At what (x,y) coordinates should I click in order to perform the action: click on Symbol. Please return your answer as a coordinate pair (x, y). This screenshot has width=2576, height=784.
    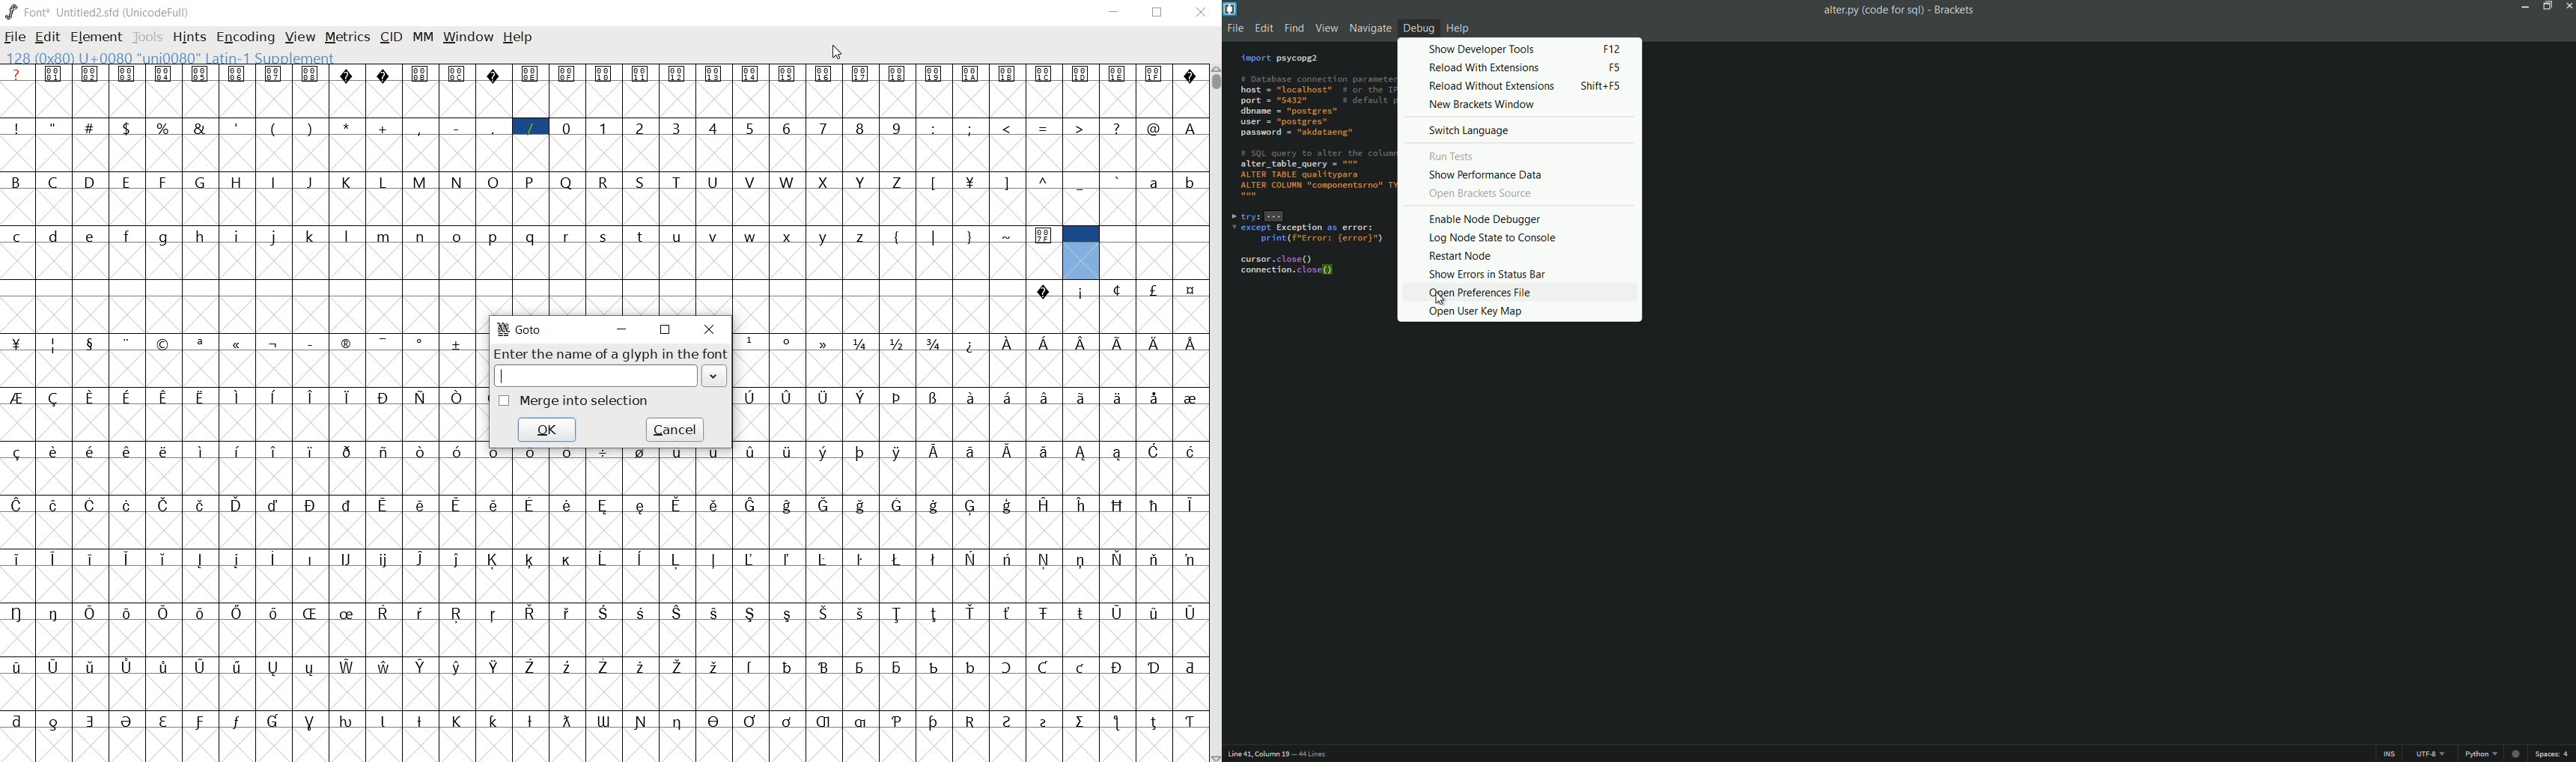
    Looking at the image, I should click on (1154, 722).